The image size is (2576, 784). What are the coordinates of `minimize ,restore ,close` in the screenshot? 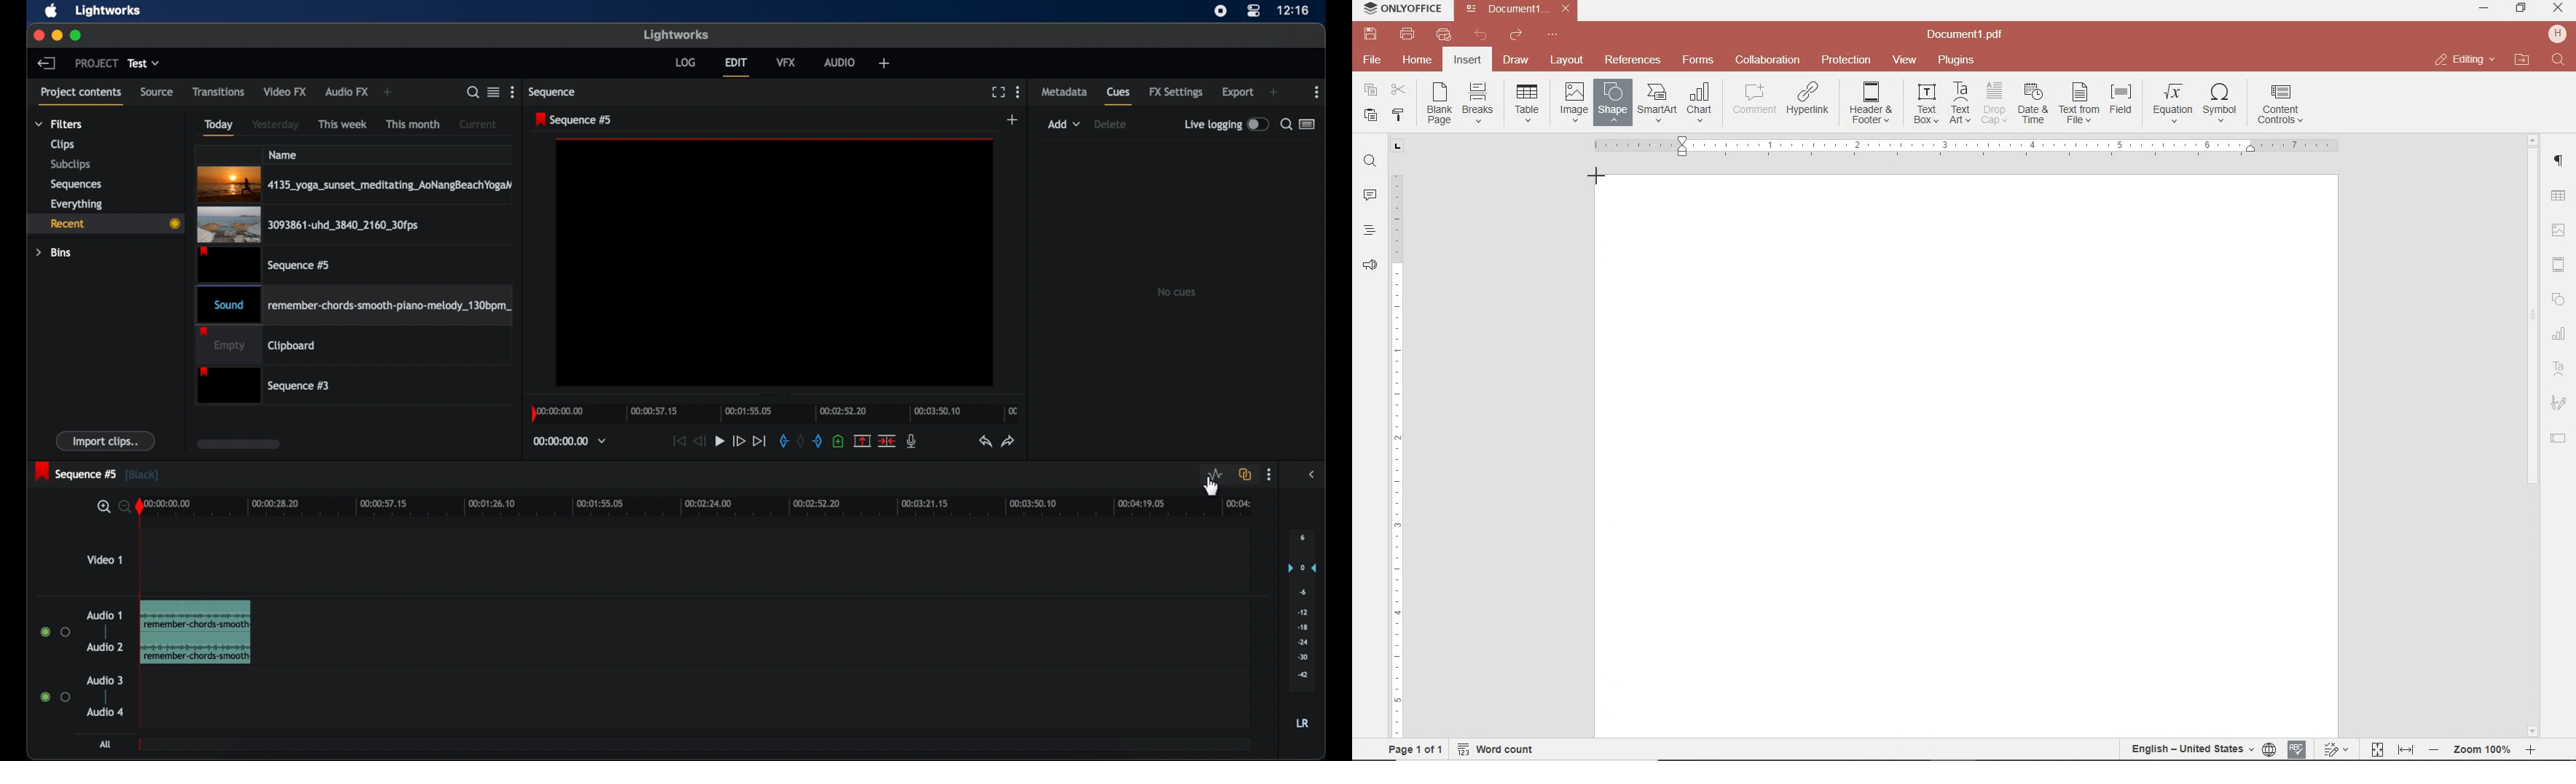 It's located at (2561, 9).